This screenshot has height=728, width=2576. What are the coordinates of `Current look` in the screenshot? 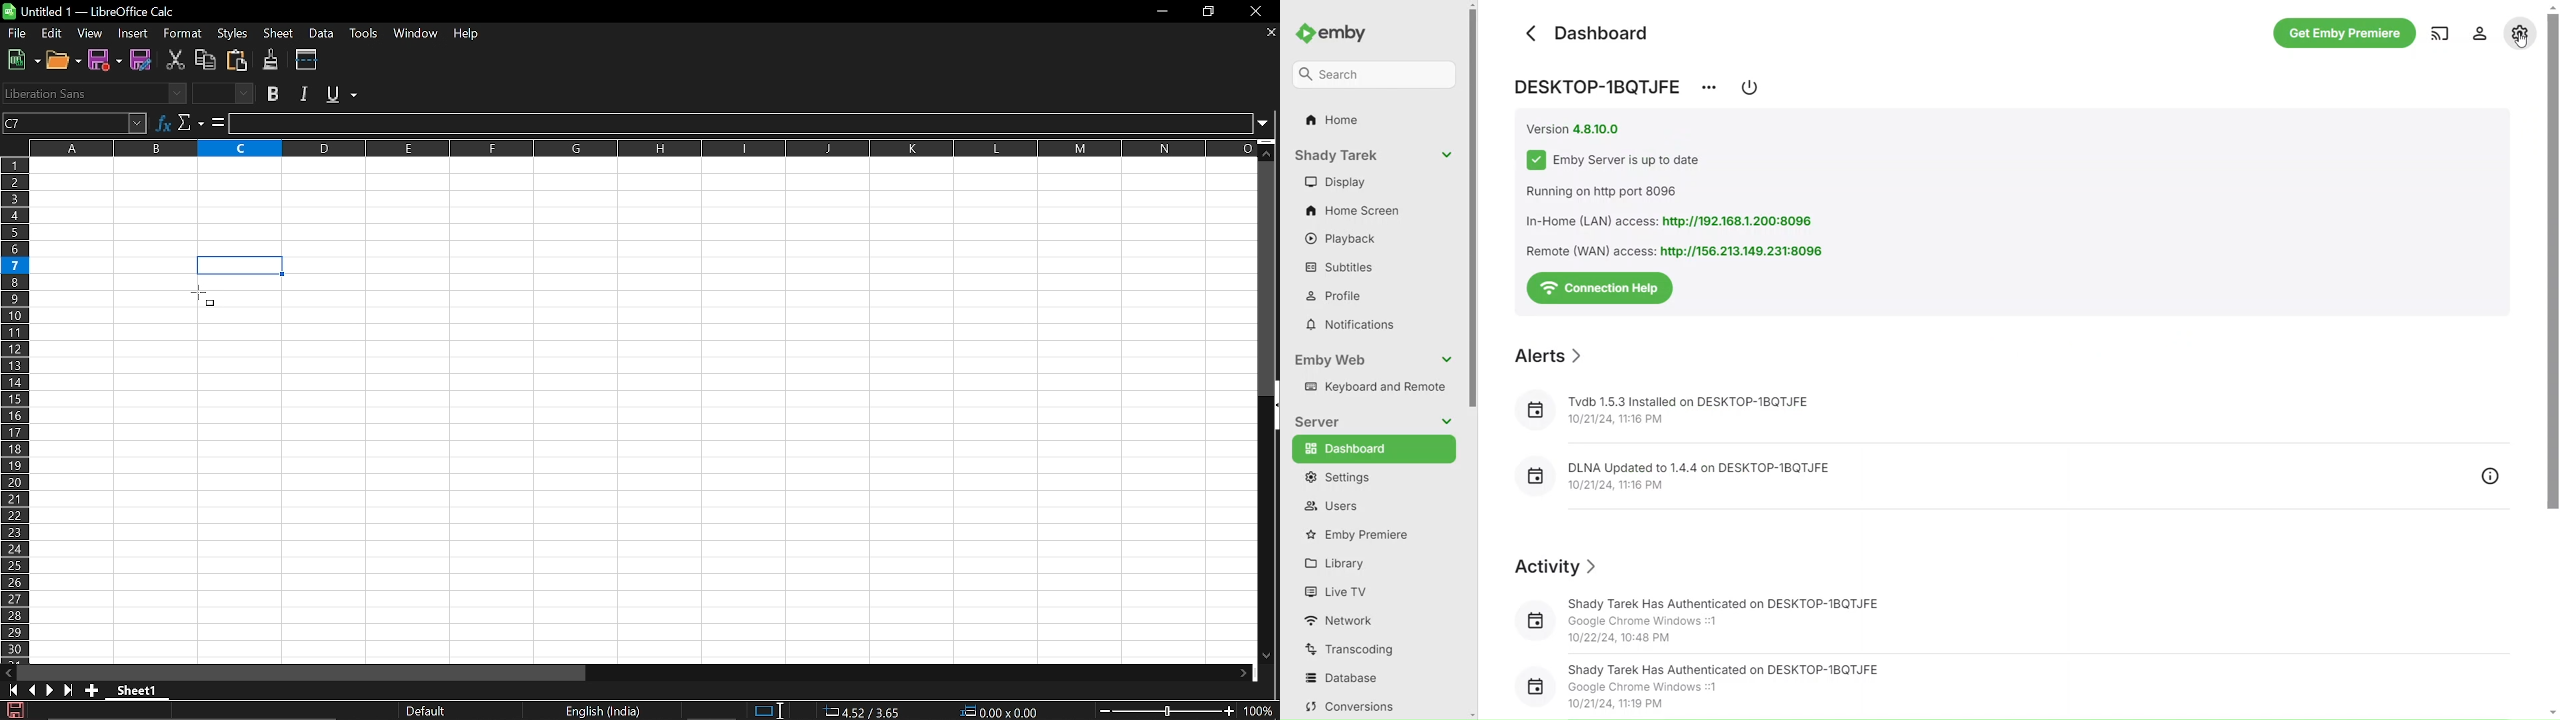 It's located at (428, 711).